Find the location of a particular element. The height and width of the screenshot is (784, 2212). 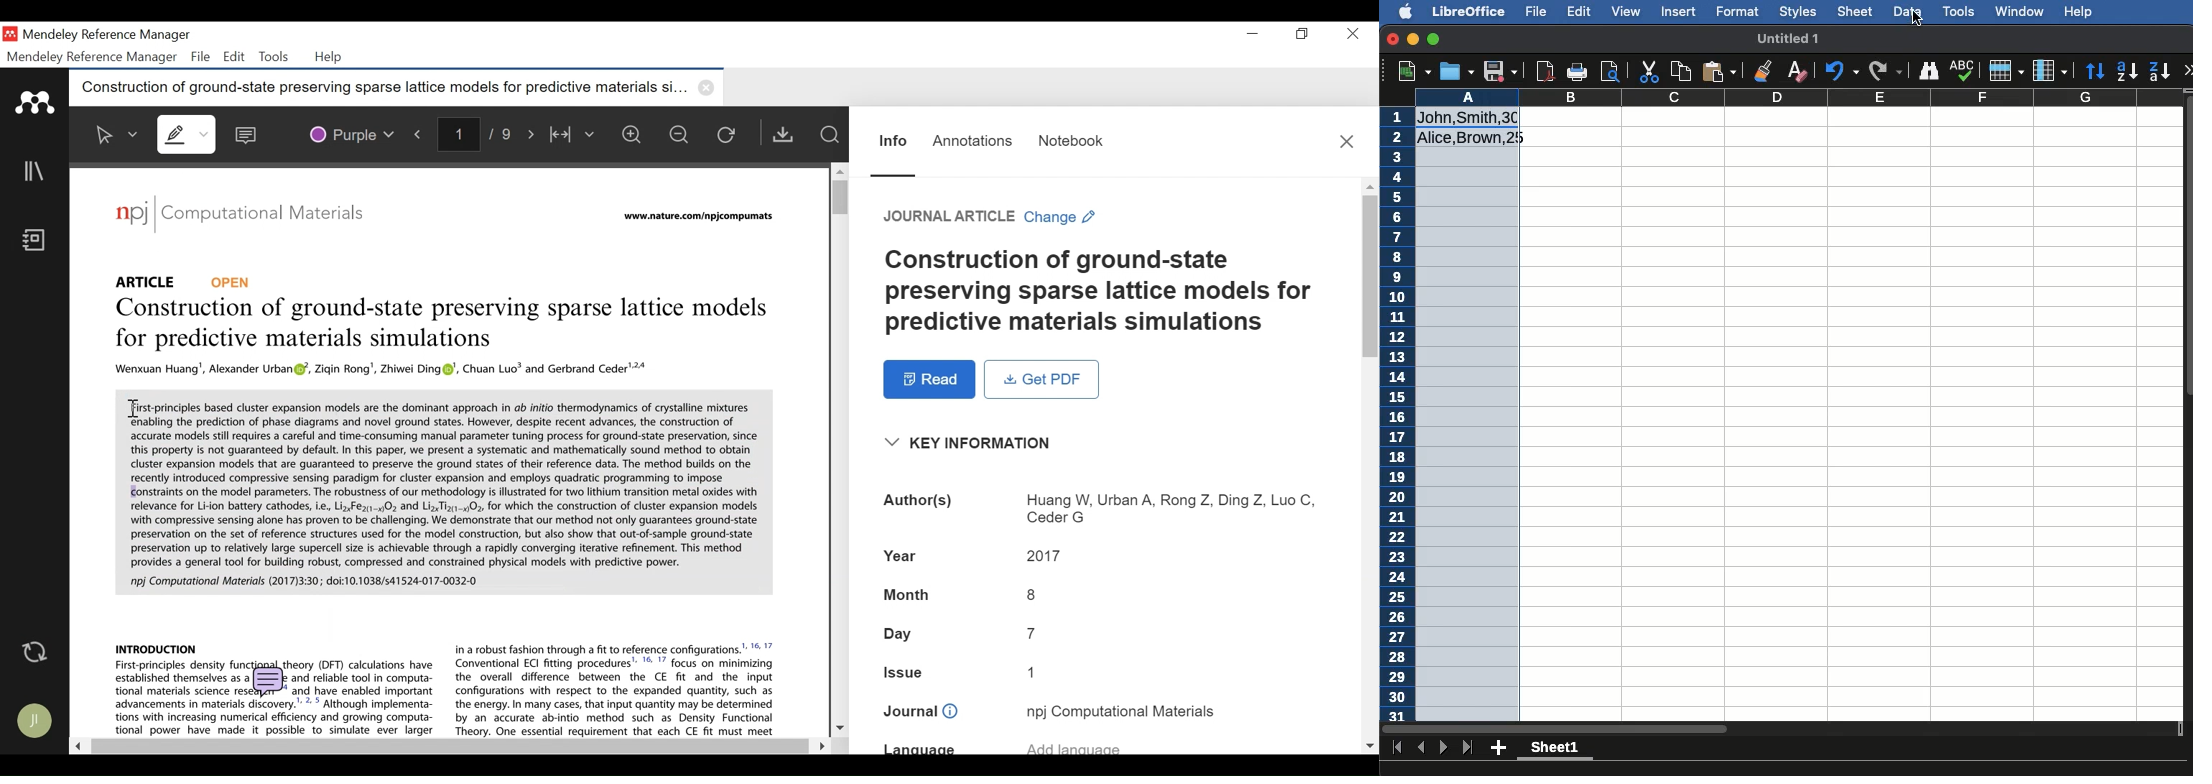

Vertical Scroll bar is located at coordinates (1371, 275).